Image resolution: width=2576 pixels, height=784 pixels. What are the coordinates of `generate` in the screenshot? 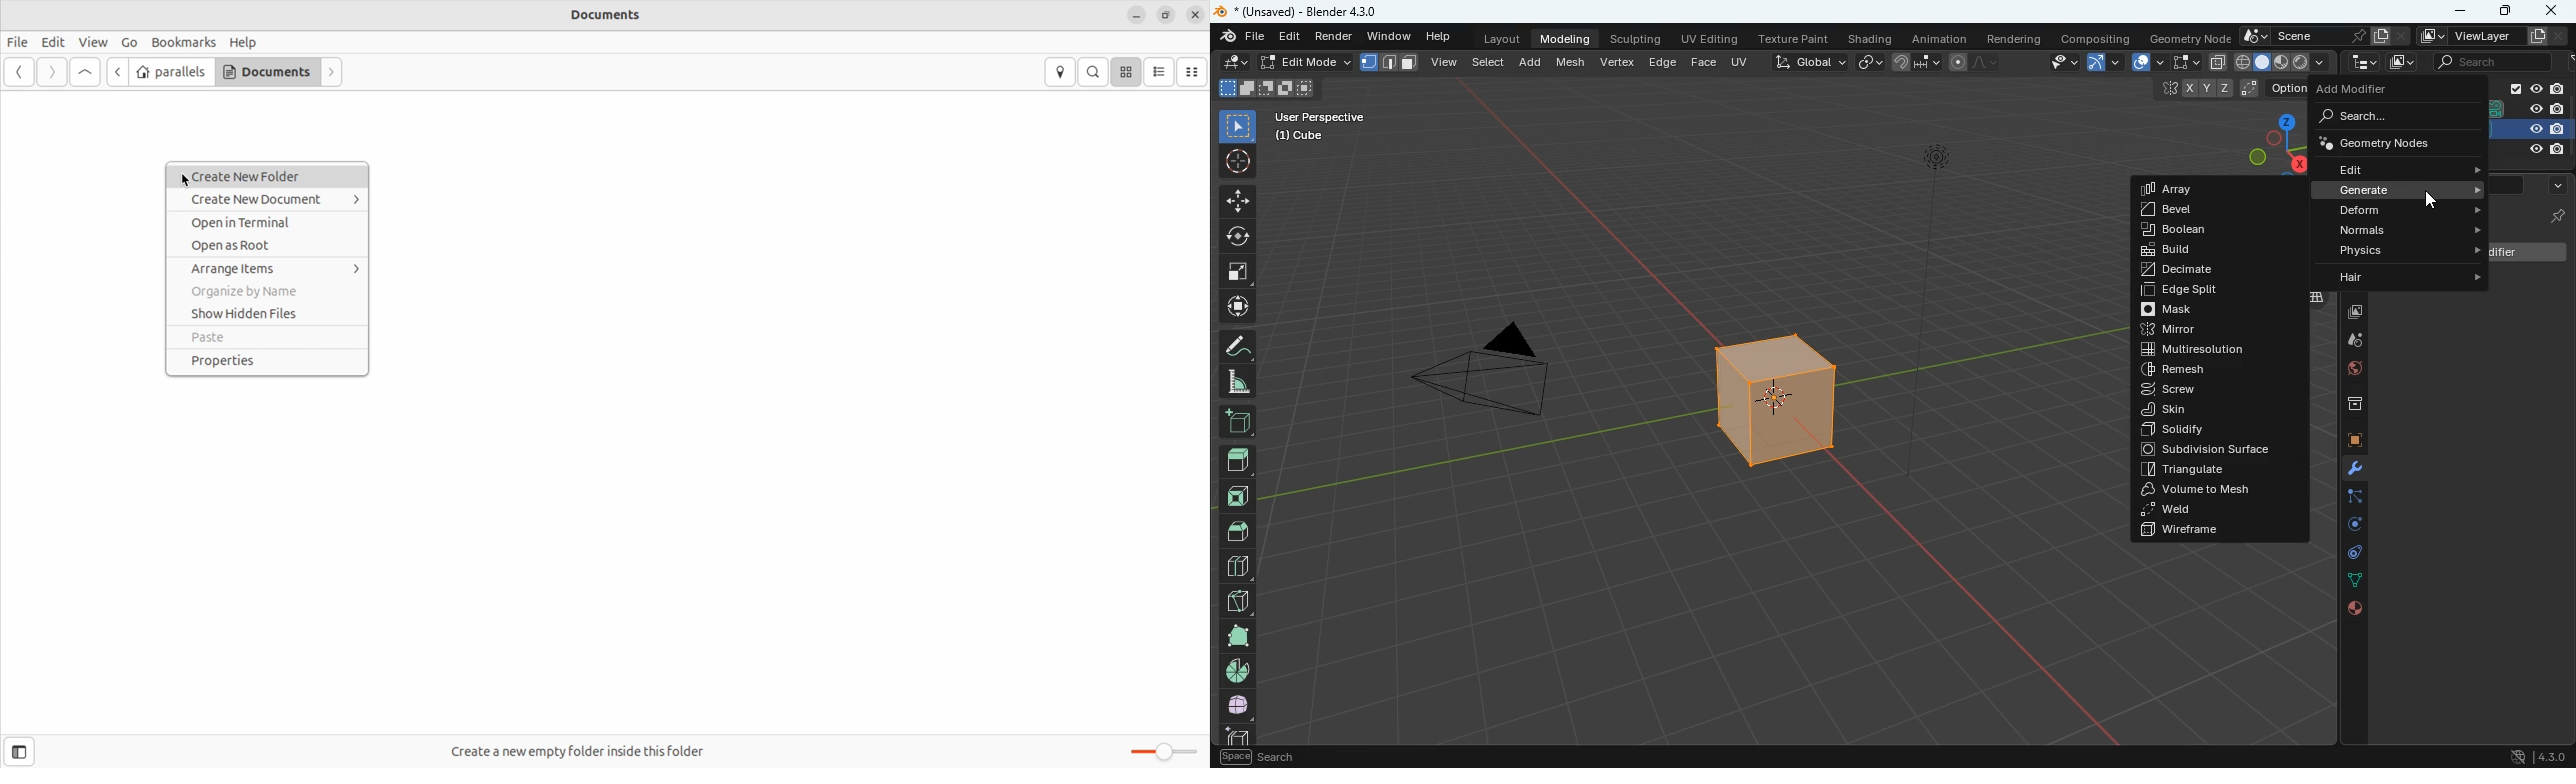 It's located at (2392, 189).